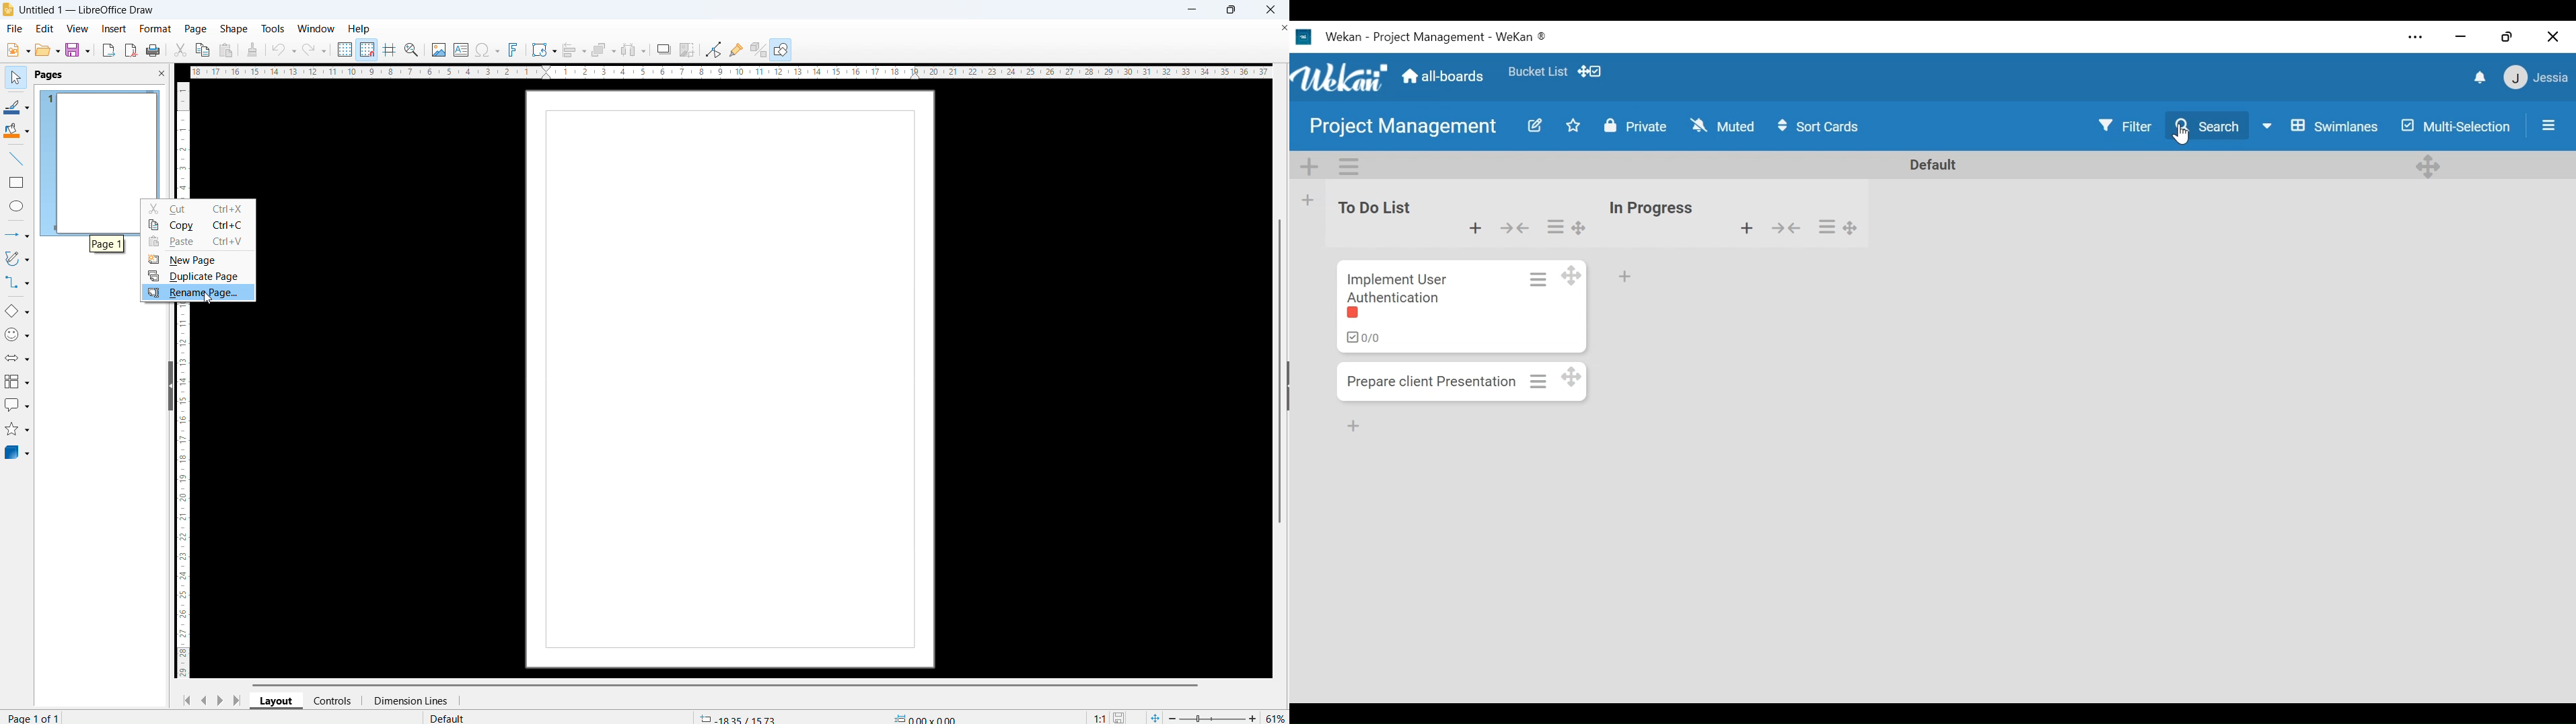  Describe the element at coordinates (161, 73) in the screenshot. I see `close pane` at that location.